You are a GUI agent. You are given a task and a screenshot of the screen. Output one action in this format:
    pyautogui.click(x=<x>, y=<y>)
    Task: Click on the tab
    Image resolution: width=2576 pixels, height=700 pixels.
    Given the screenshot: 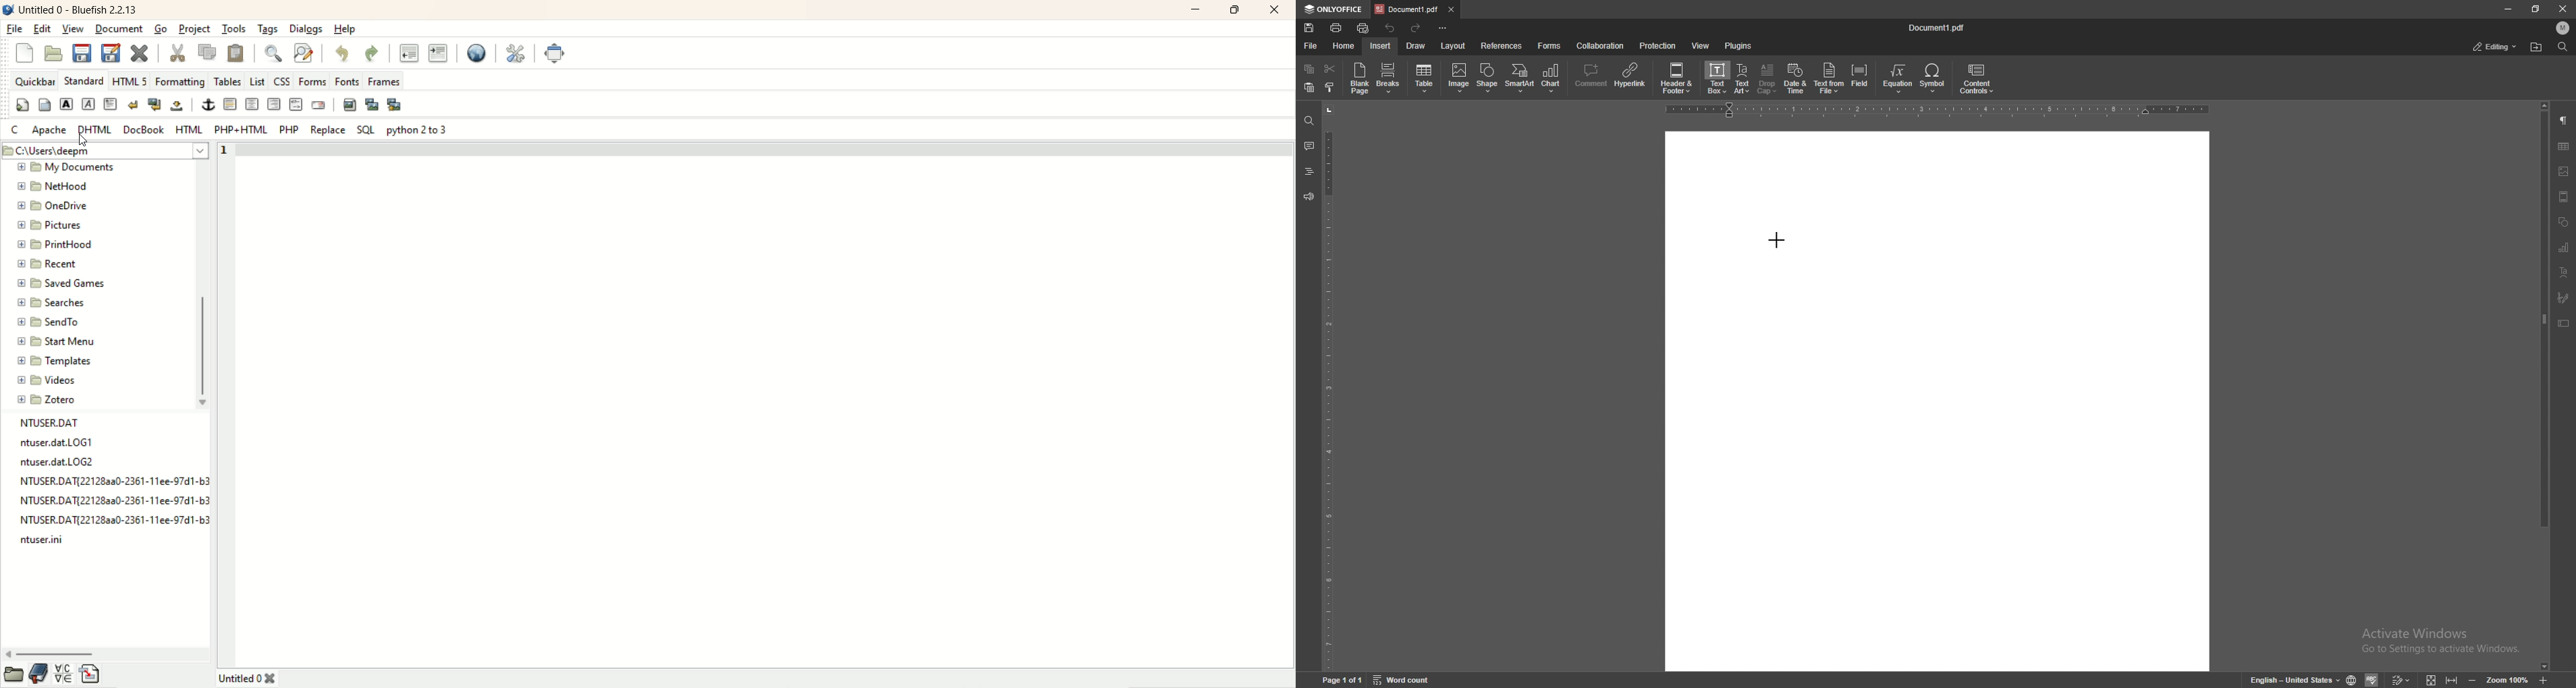 What is the action you would take?
    pyautogui.click(x=1406, y=9)
    